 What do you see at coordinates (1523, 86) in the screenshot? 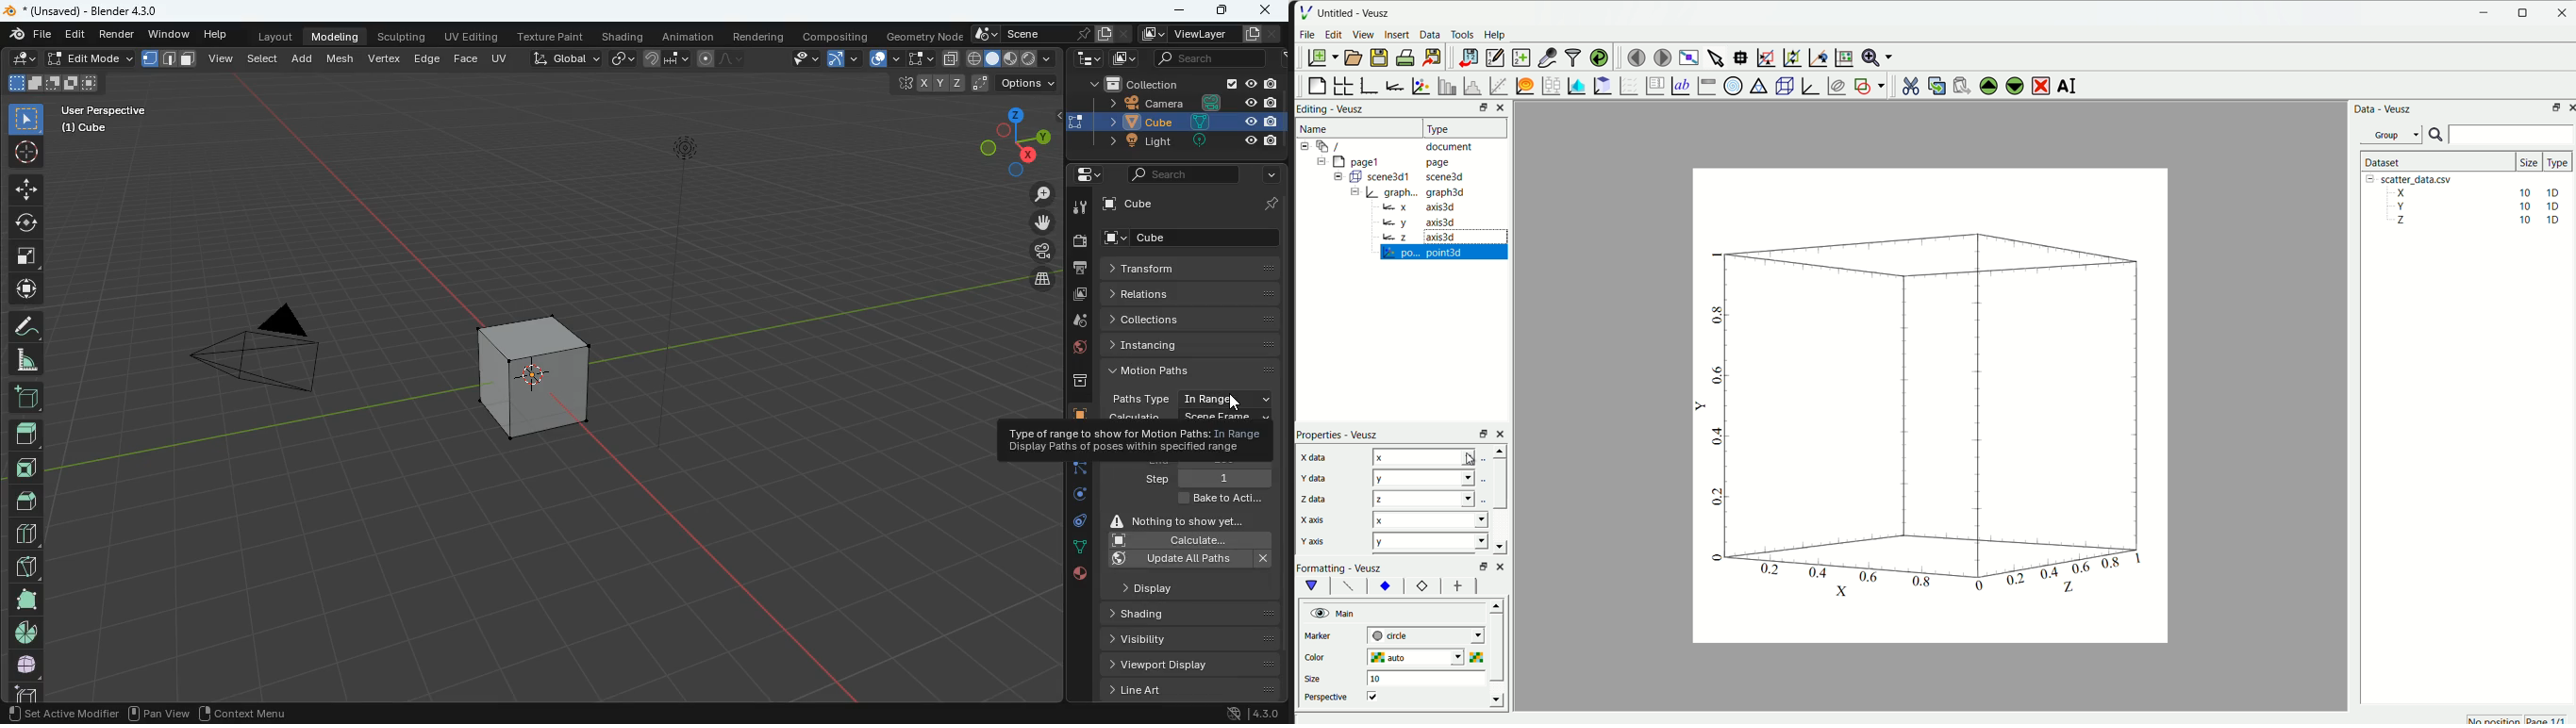
I see `plot function` at bounding box center [1523, 86].